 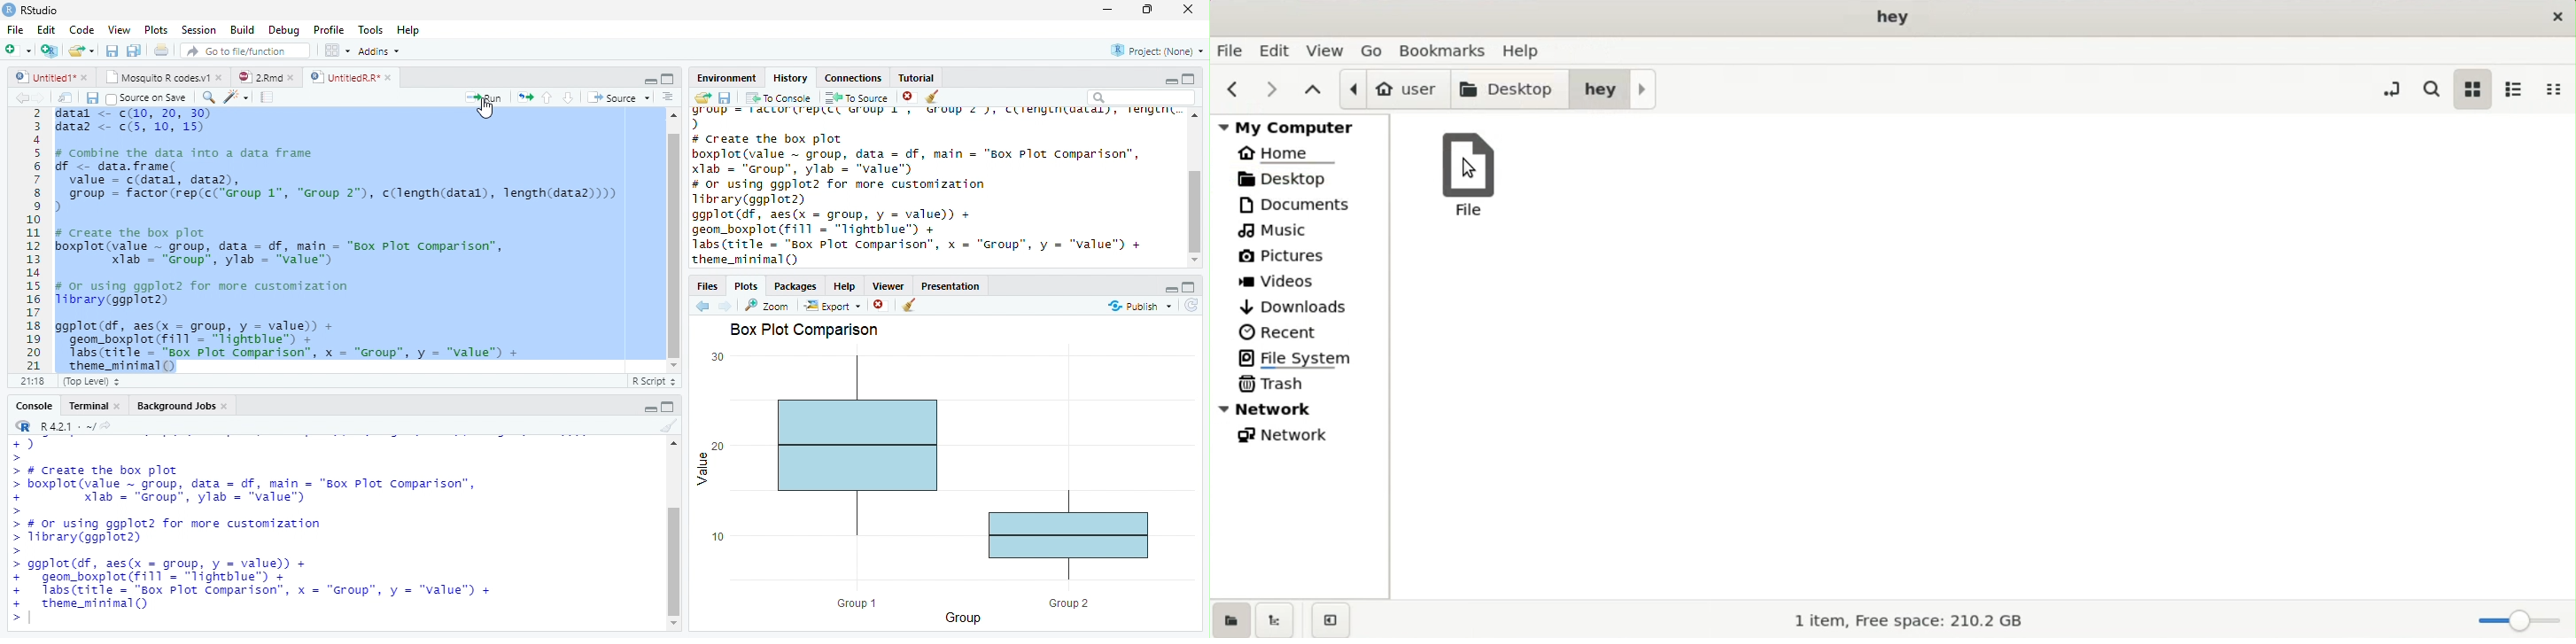 I want to click on Untitled1*, so click(x=43, y=77).